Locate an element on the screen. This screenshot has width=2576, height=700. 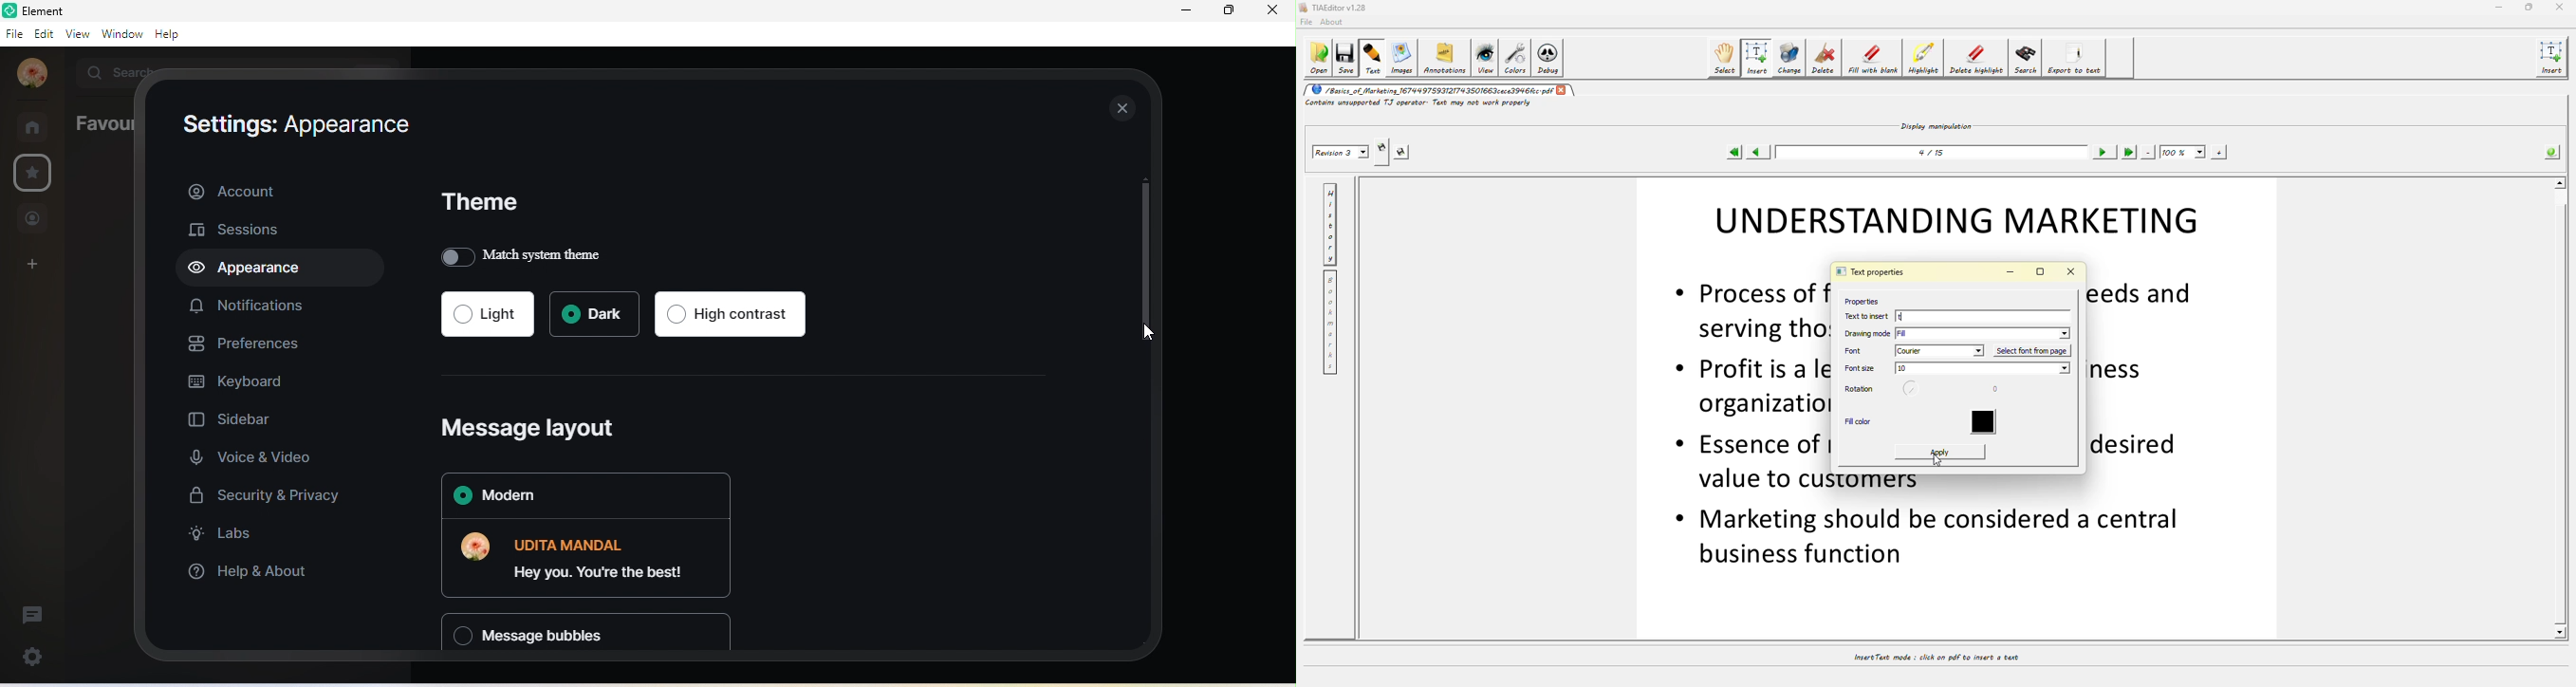
dark is located at coordinates (593, 314).